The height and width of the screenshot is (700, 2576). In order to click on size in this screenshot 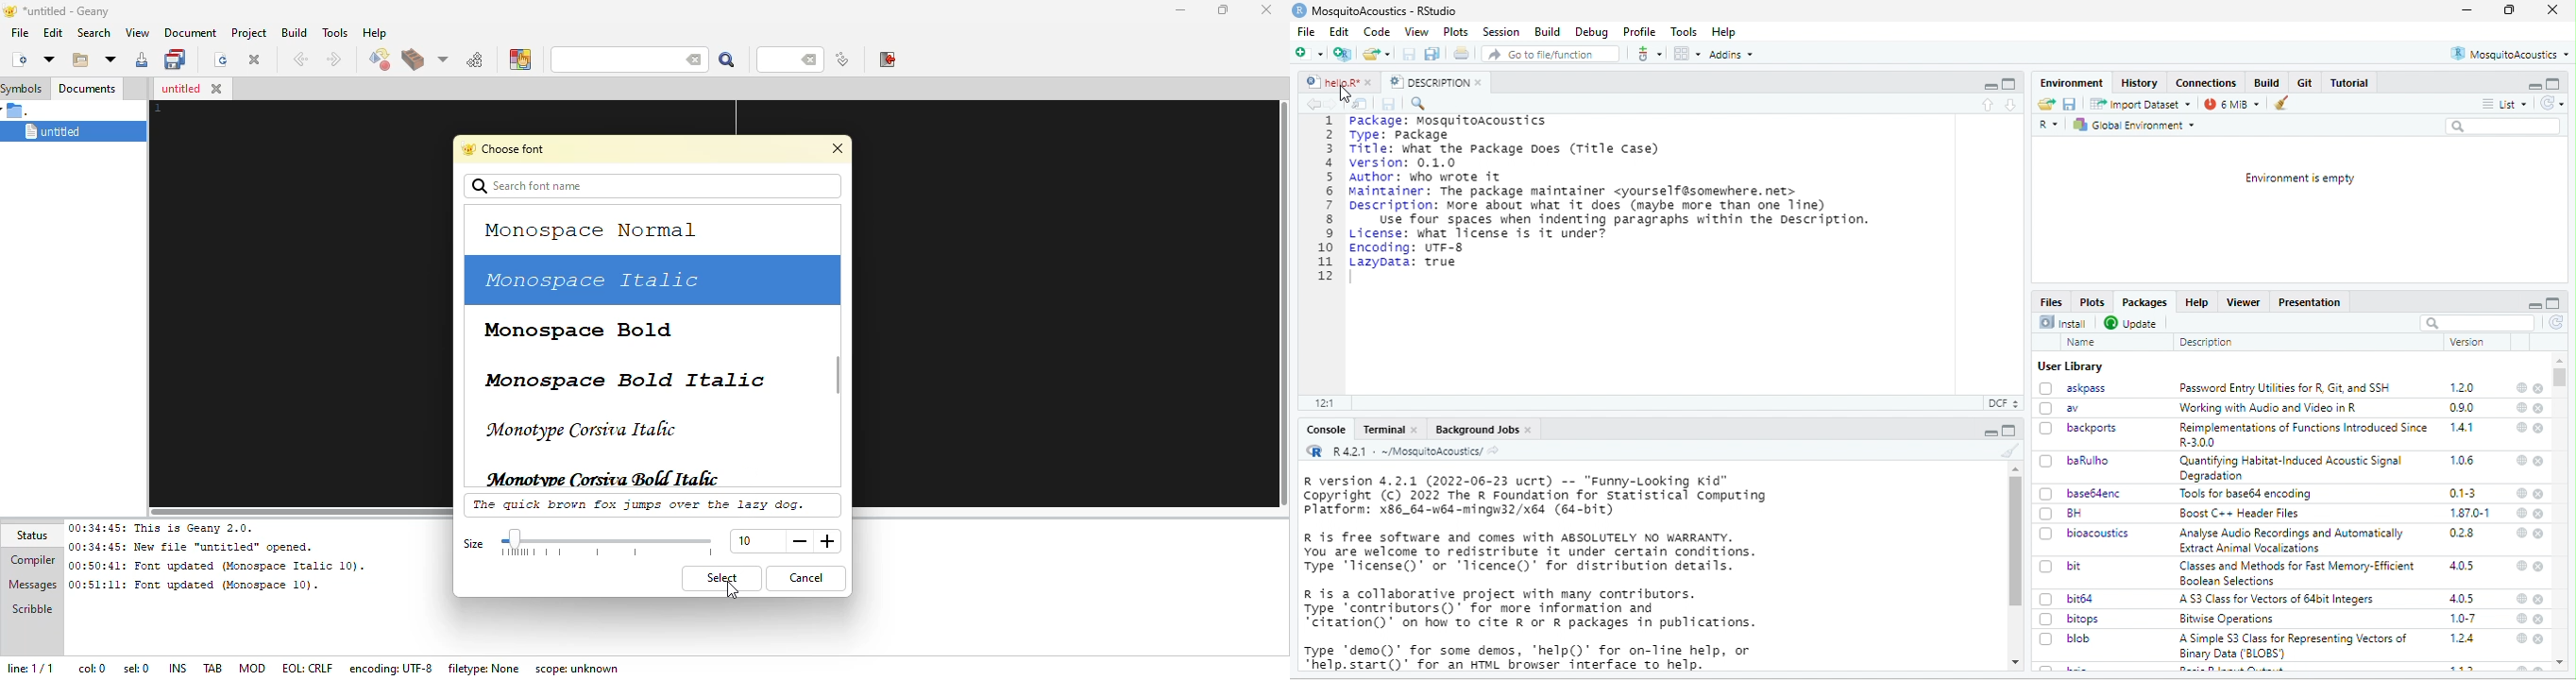, I will do `click(473, 544)`.